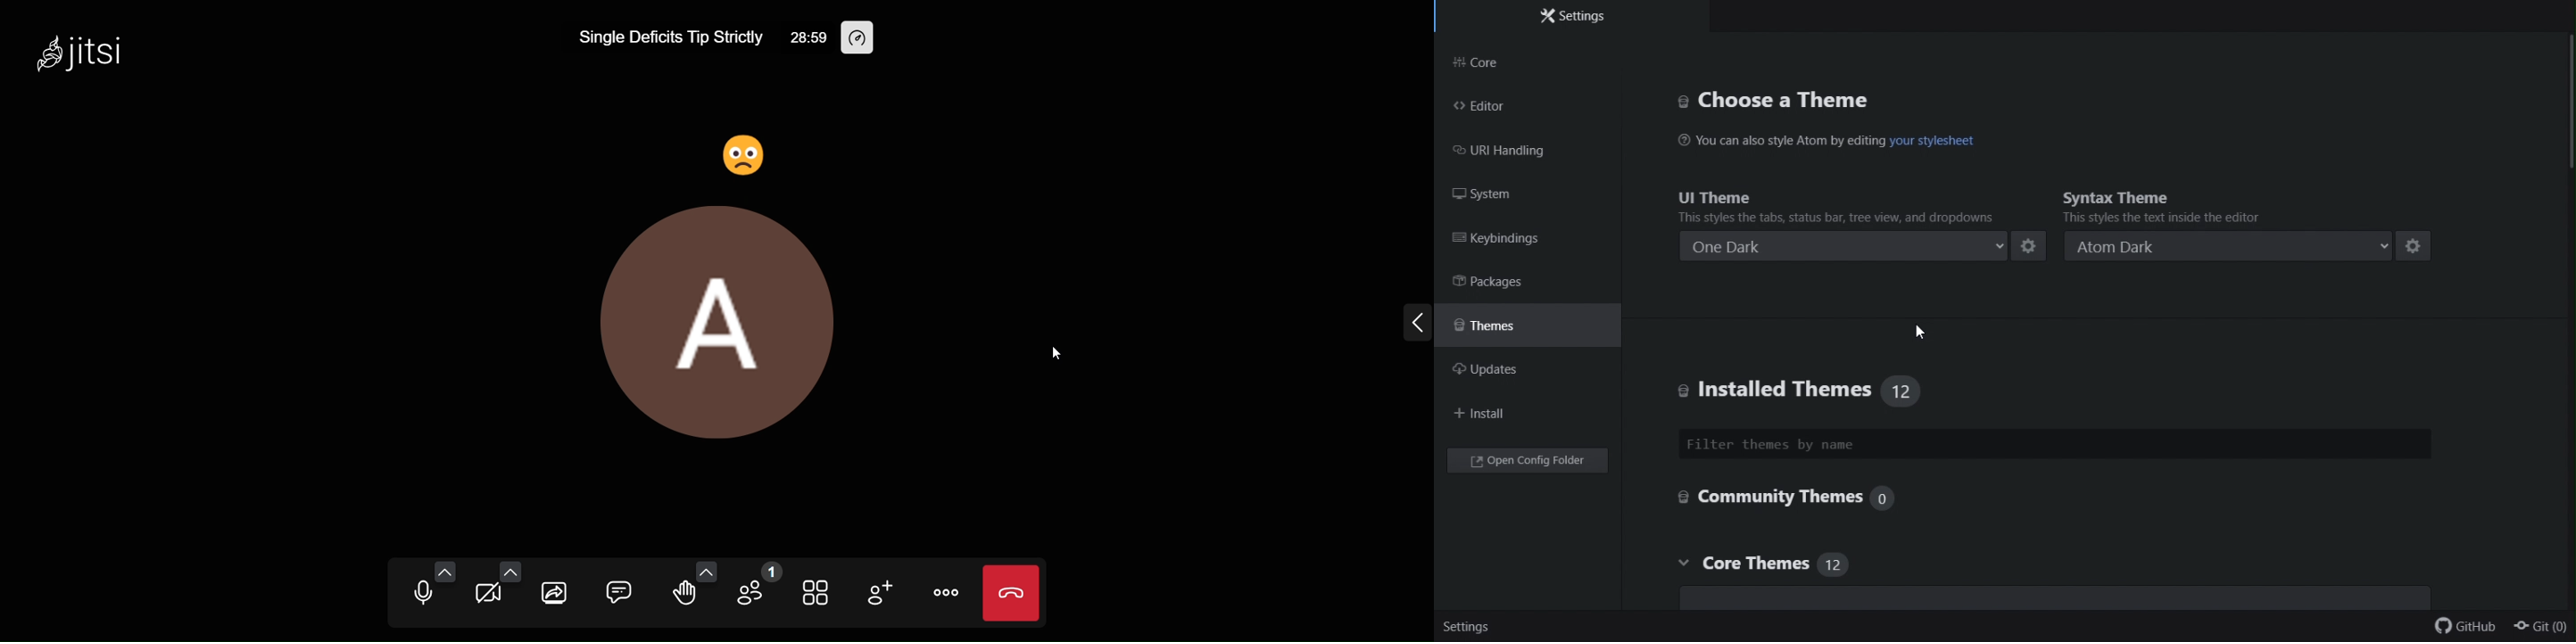  I want to click on Core themes, so click(1760, 564).